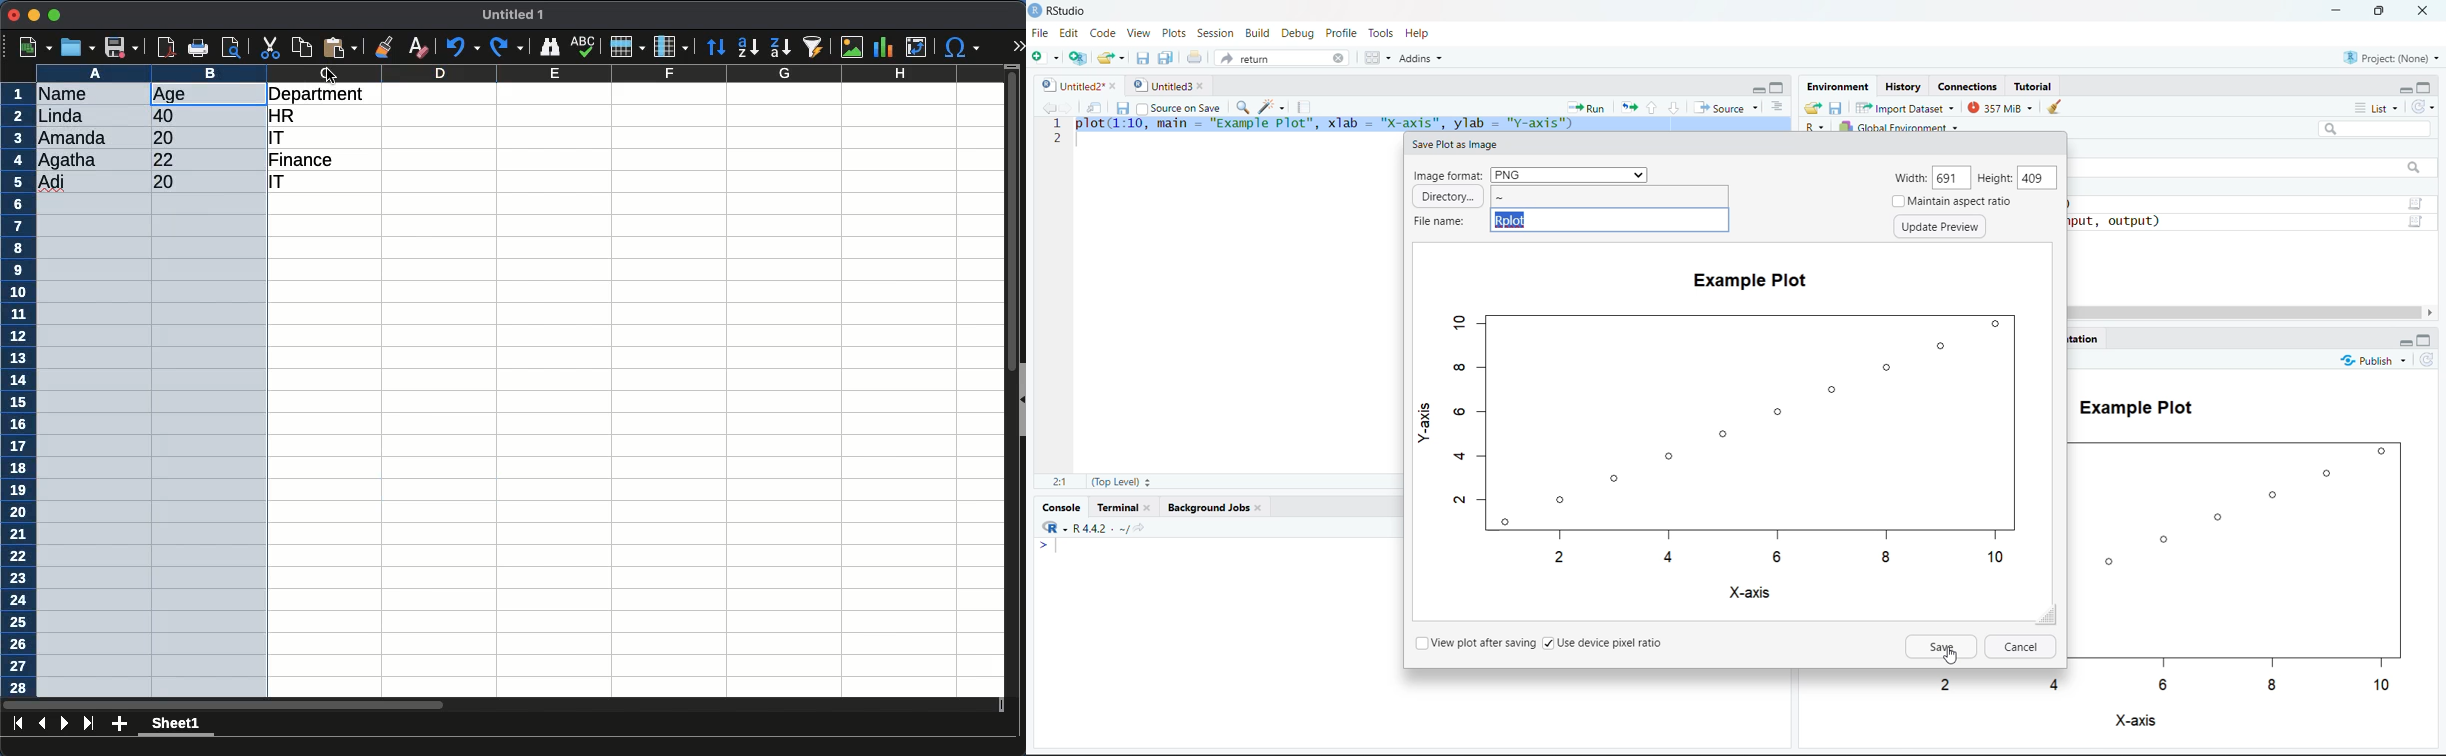  Describe the element at coordinates (2405, 342) in the screenshot. I see `Minimize` at that location.